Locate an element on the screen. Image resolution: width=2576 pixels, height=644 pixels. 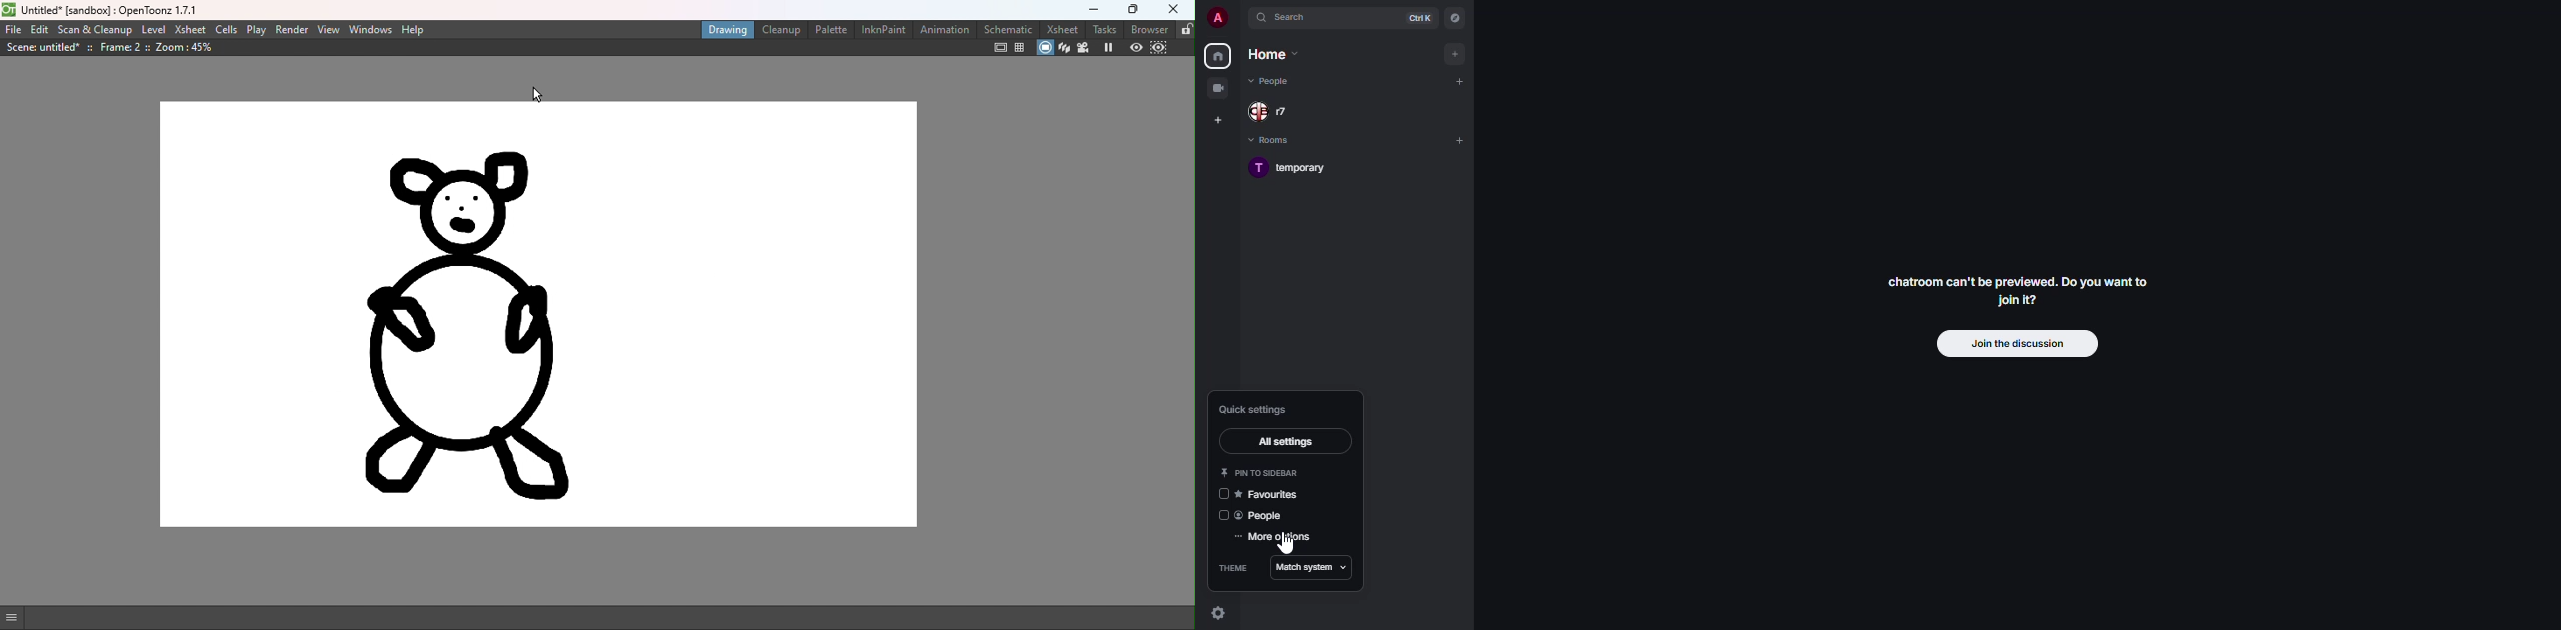
Freeze is located at coordinates (1108, 47).